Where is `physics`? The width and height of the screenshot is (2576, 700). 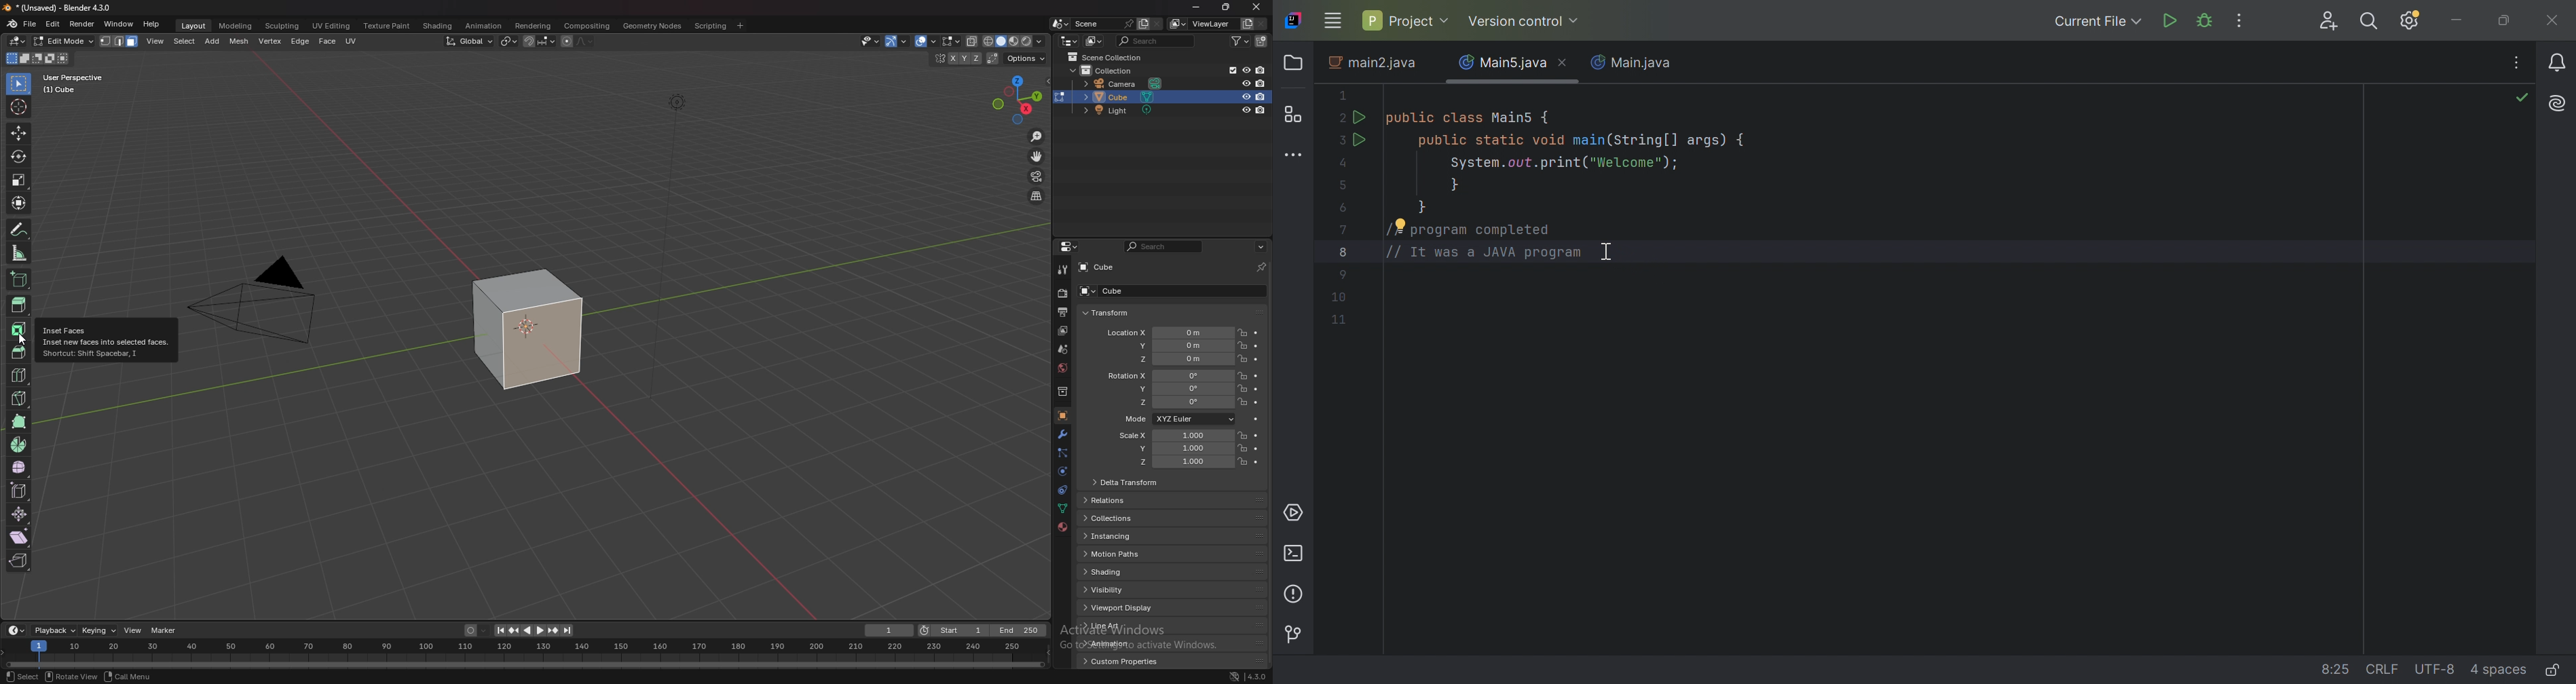
physics is located at coordinates (1062, 472).